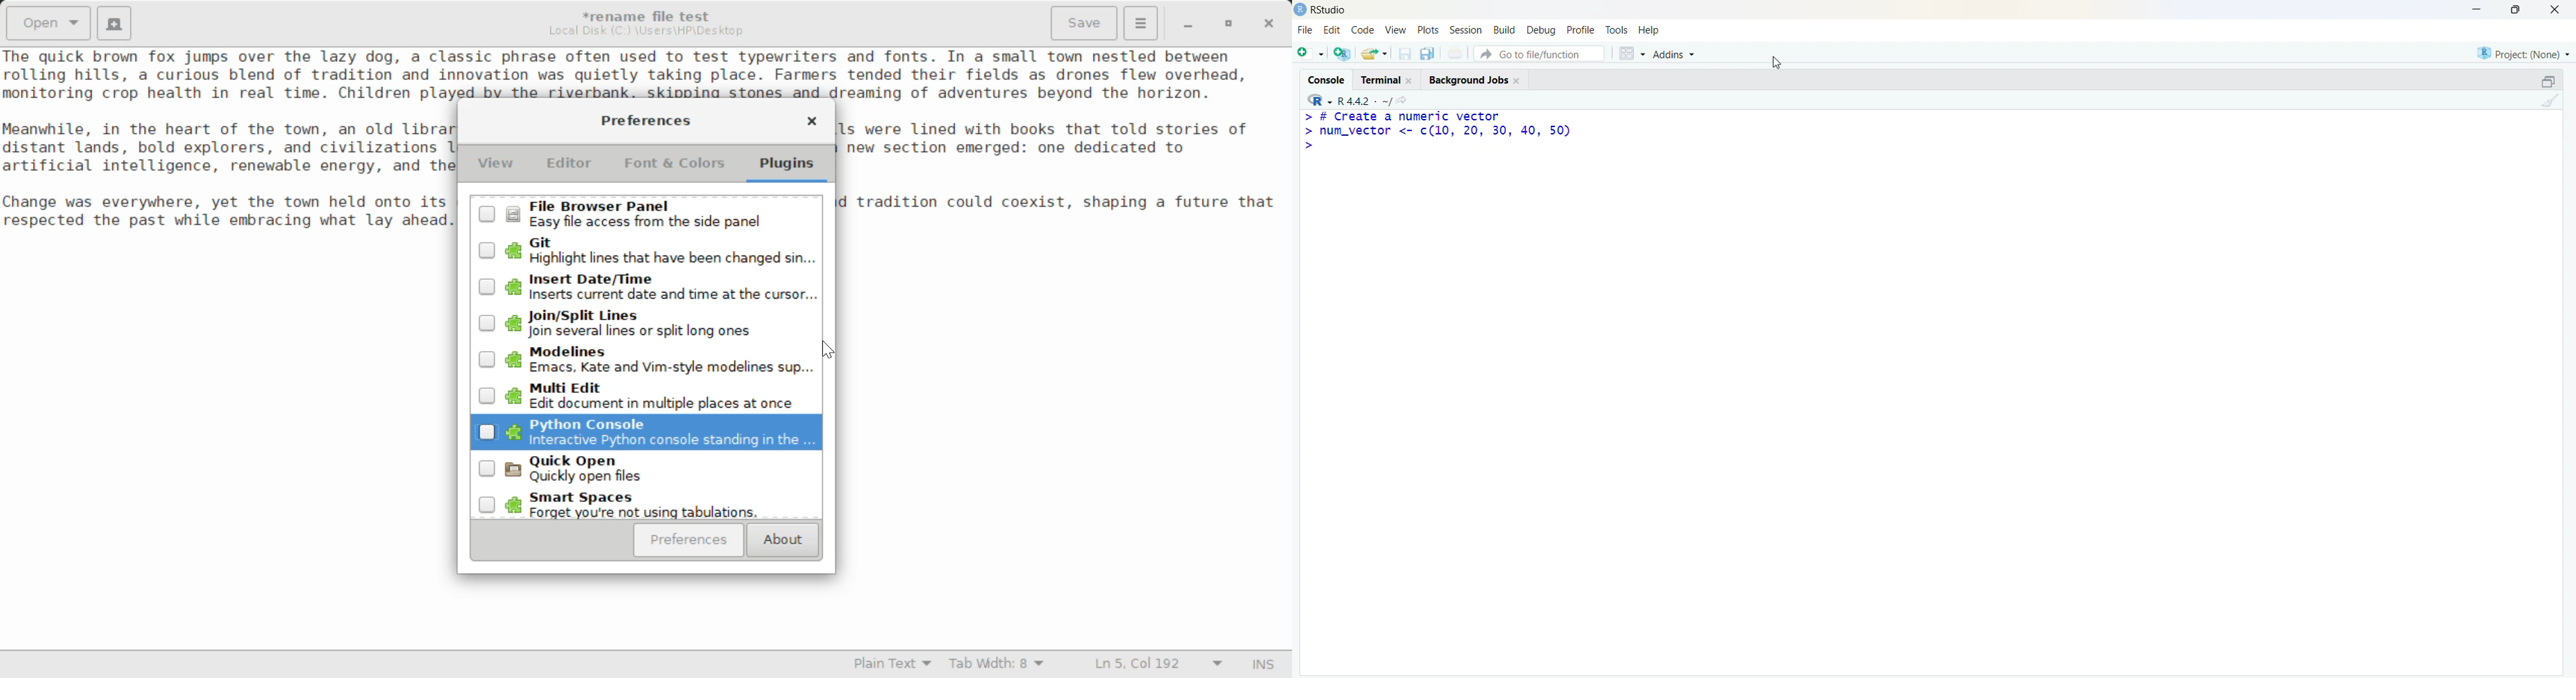 The height and width of the screenshot is (700, 2576). Describe the element at coordinates (1271, 22) in the screenshot. I see `Close Window` at that location.